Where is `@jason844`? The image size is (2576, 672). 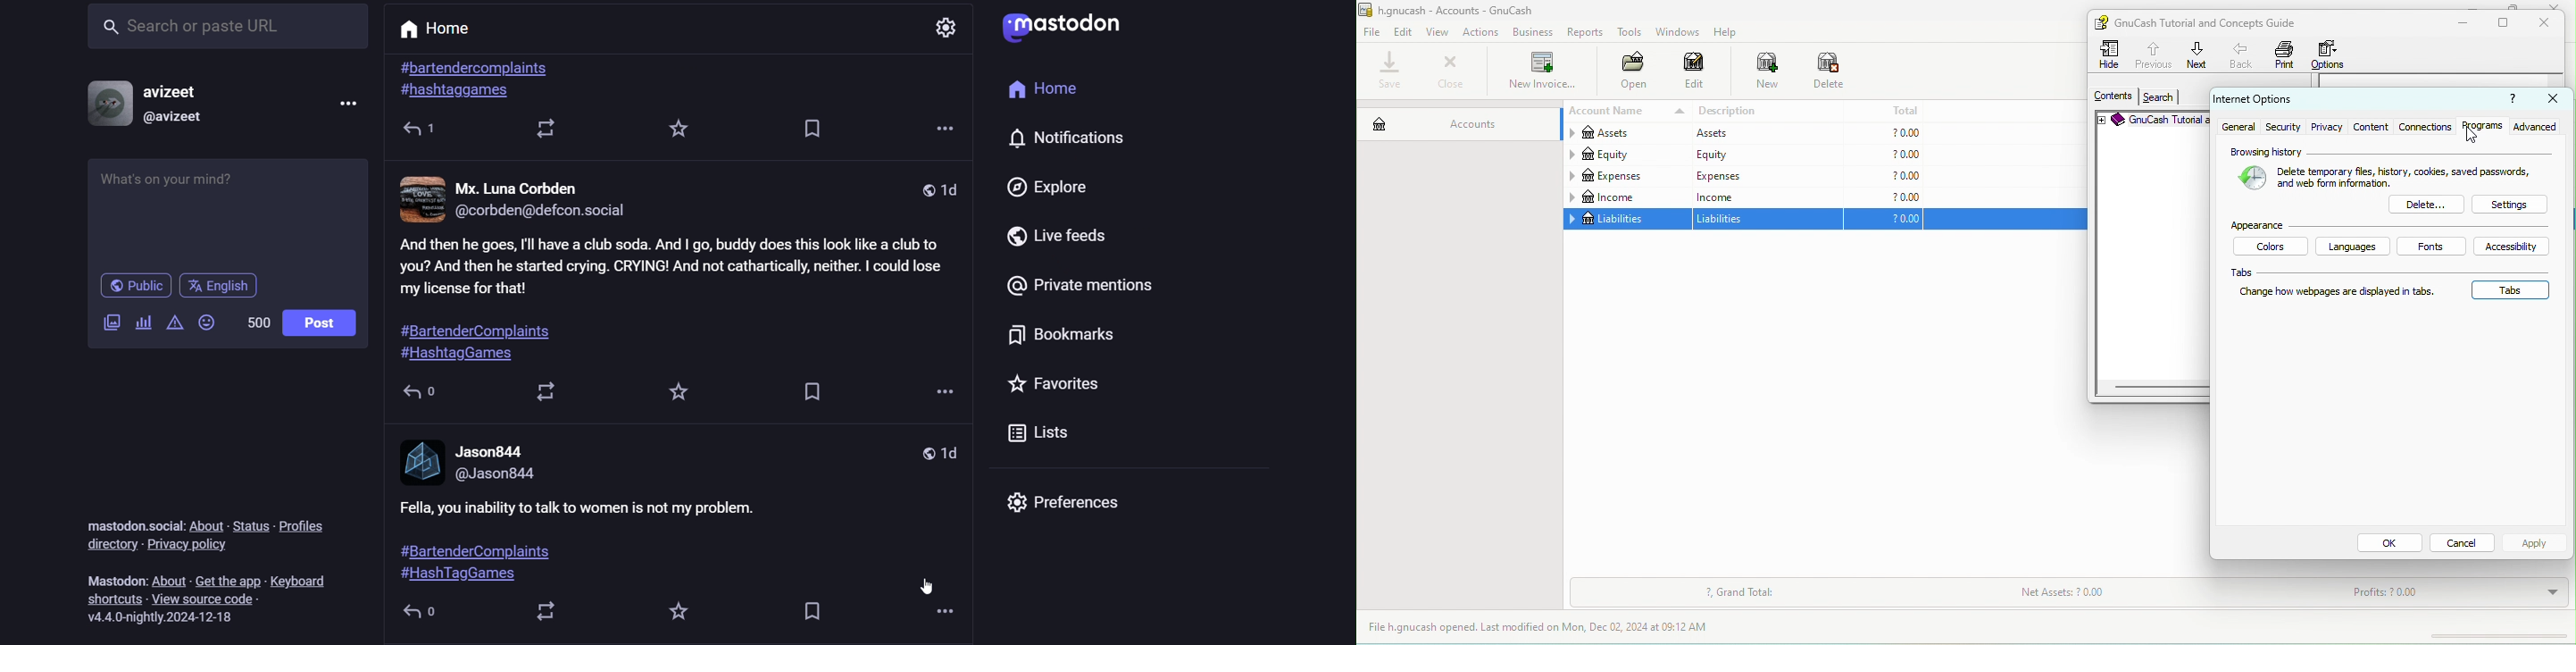 @jason844 is located at coordinates (495, 476).